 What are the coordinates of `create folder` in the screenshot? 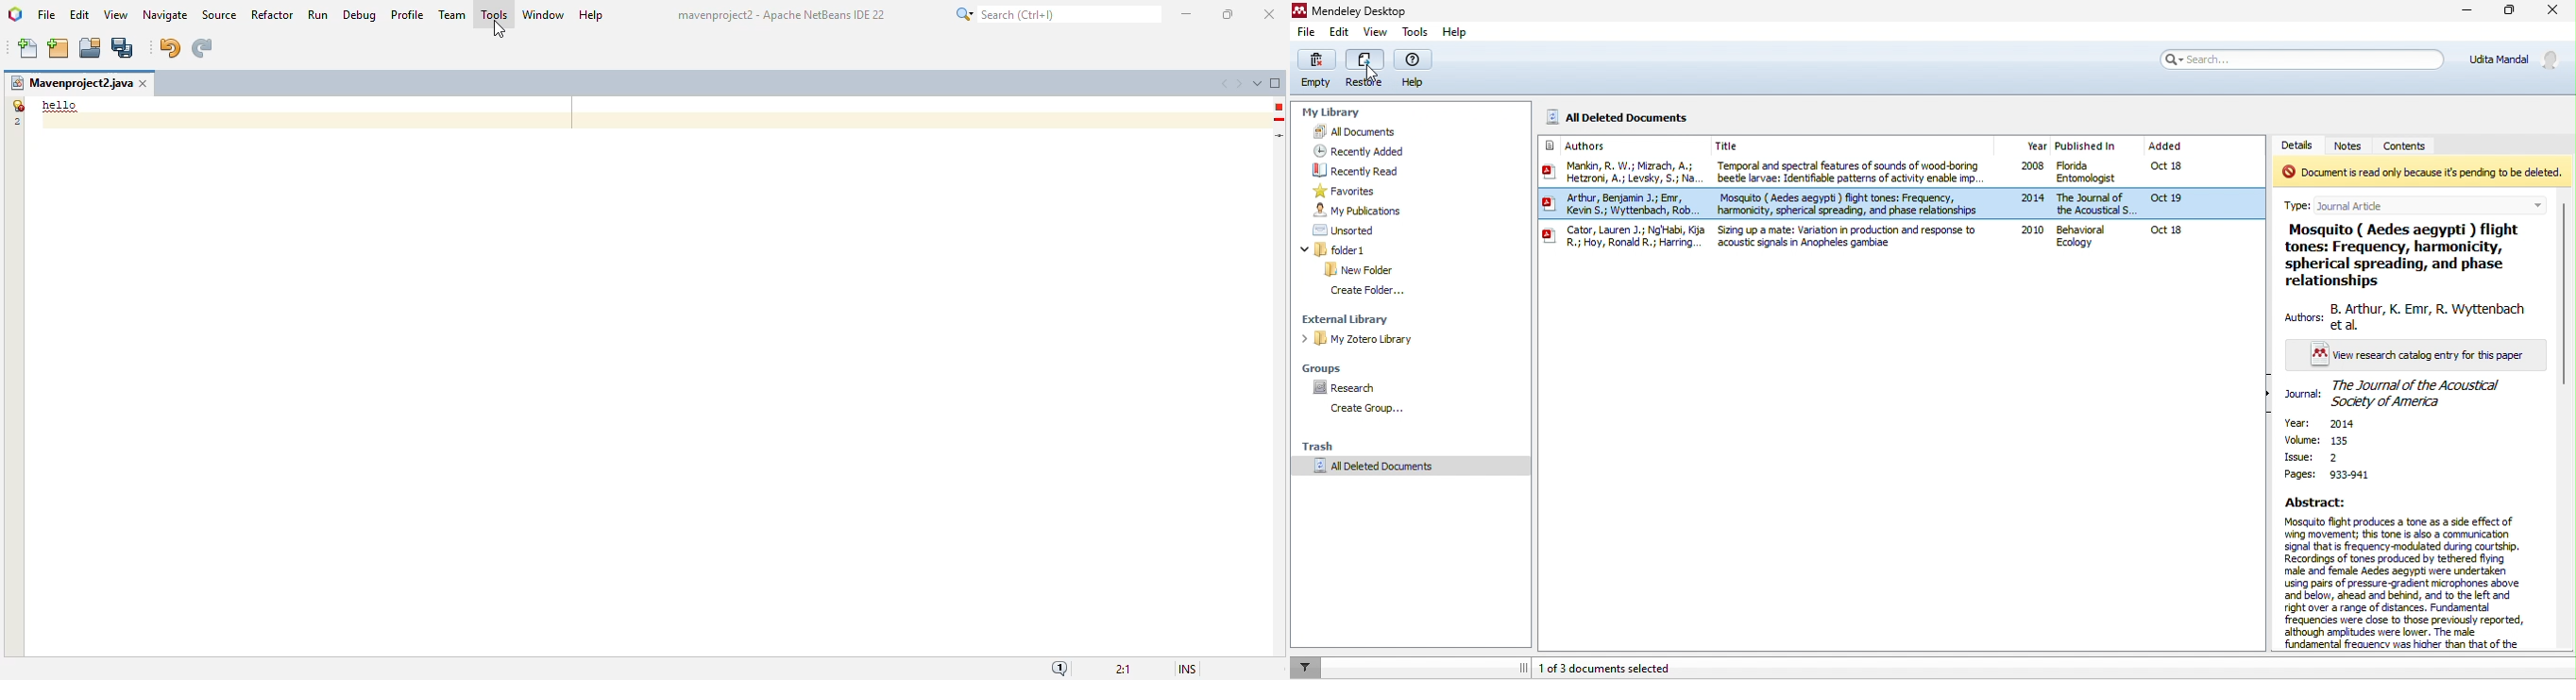 It's located at (1370, 291).